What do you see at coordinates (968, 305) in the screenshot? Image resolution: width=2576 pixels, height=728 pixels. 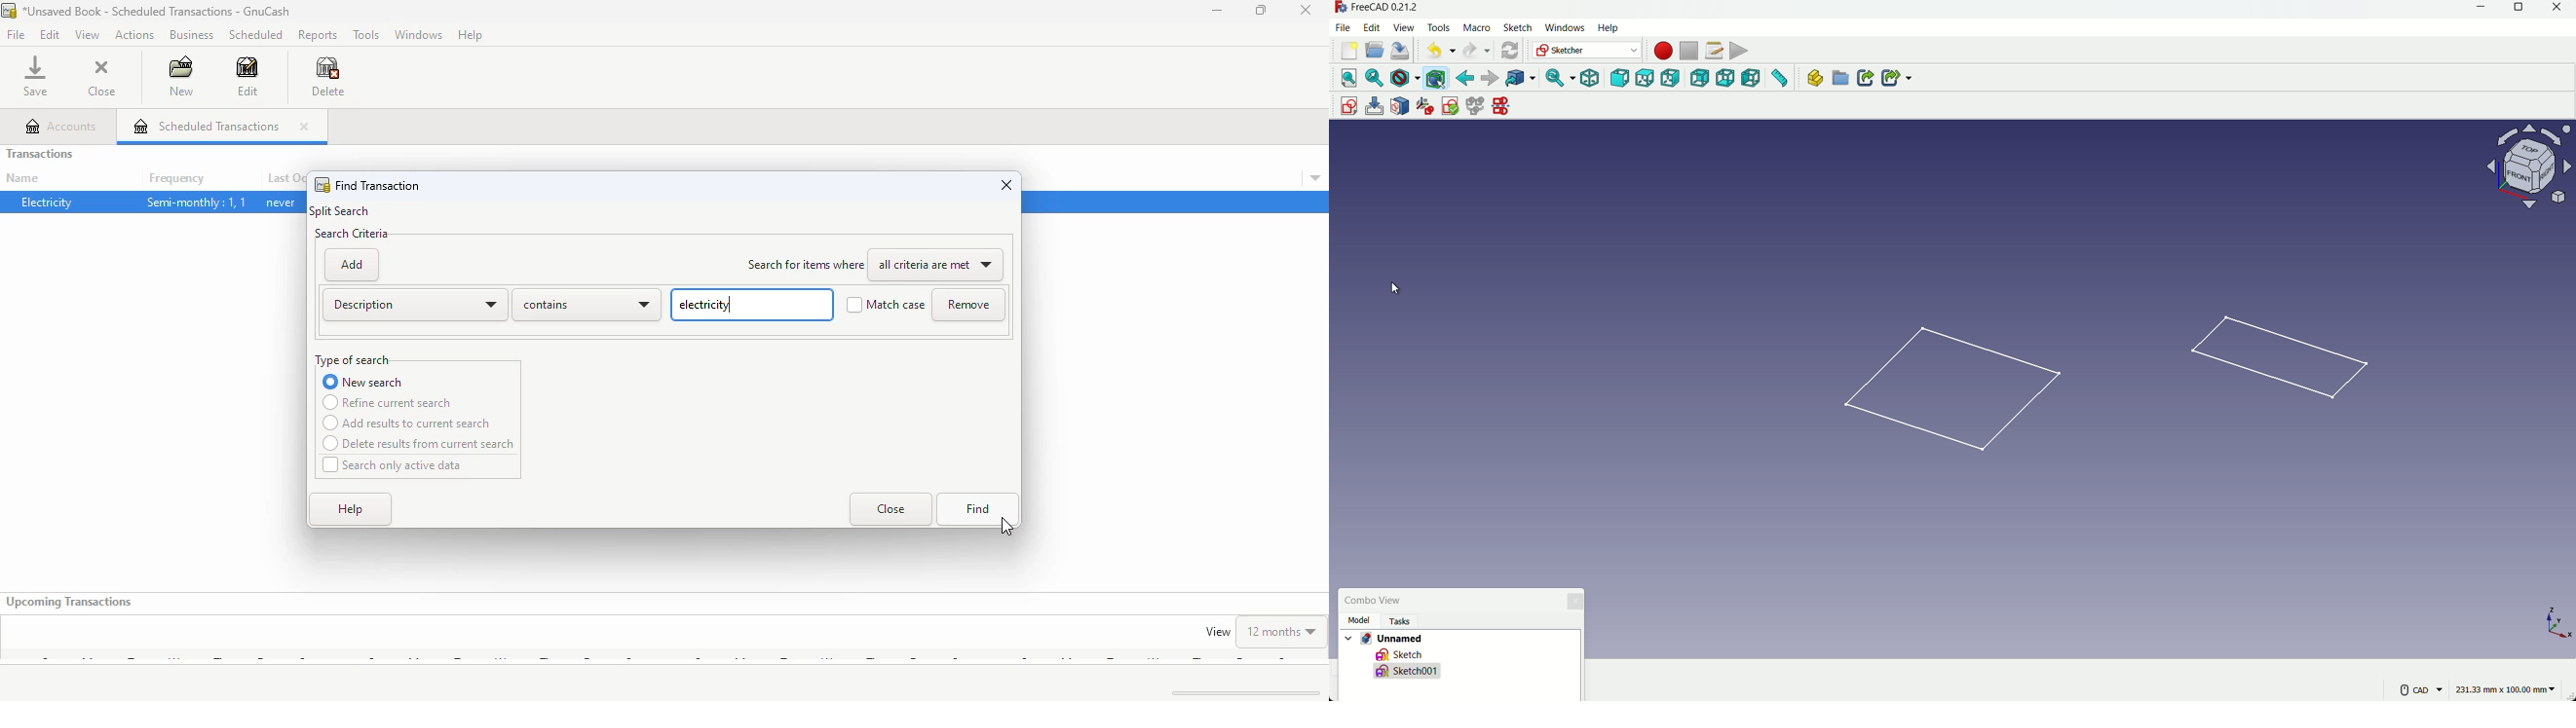 I see `remove` at bounding box center [968, 305].